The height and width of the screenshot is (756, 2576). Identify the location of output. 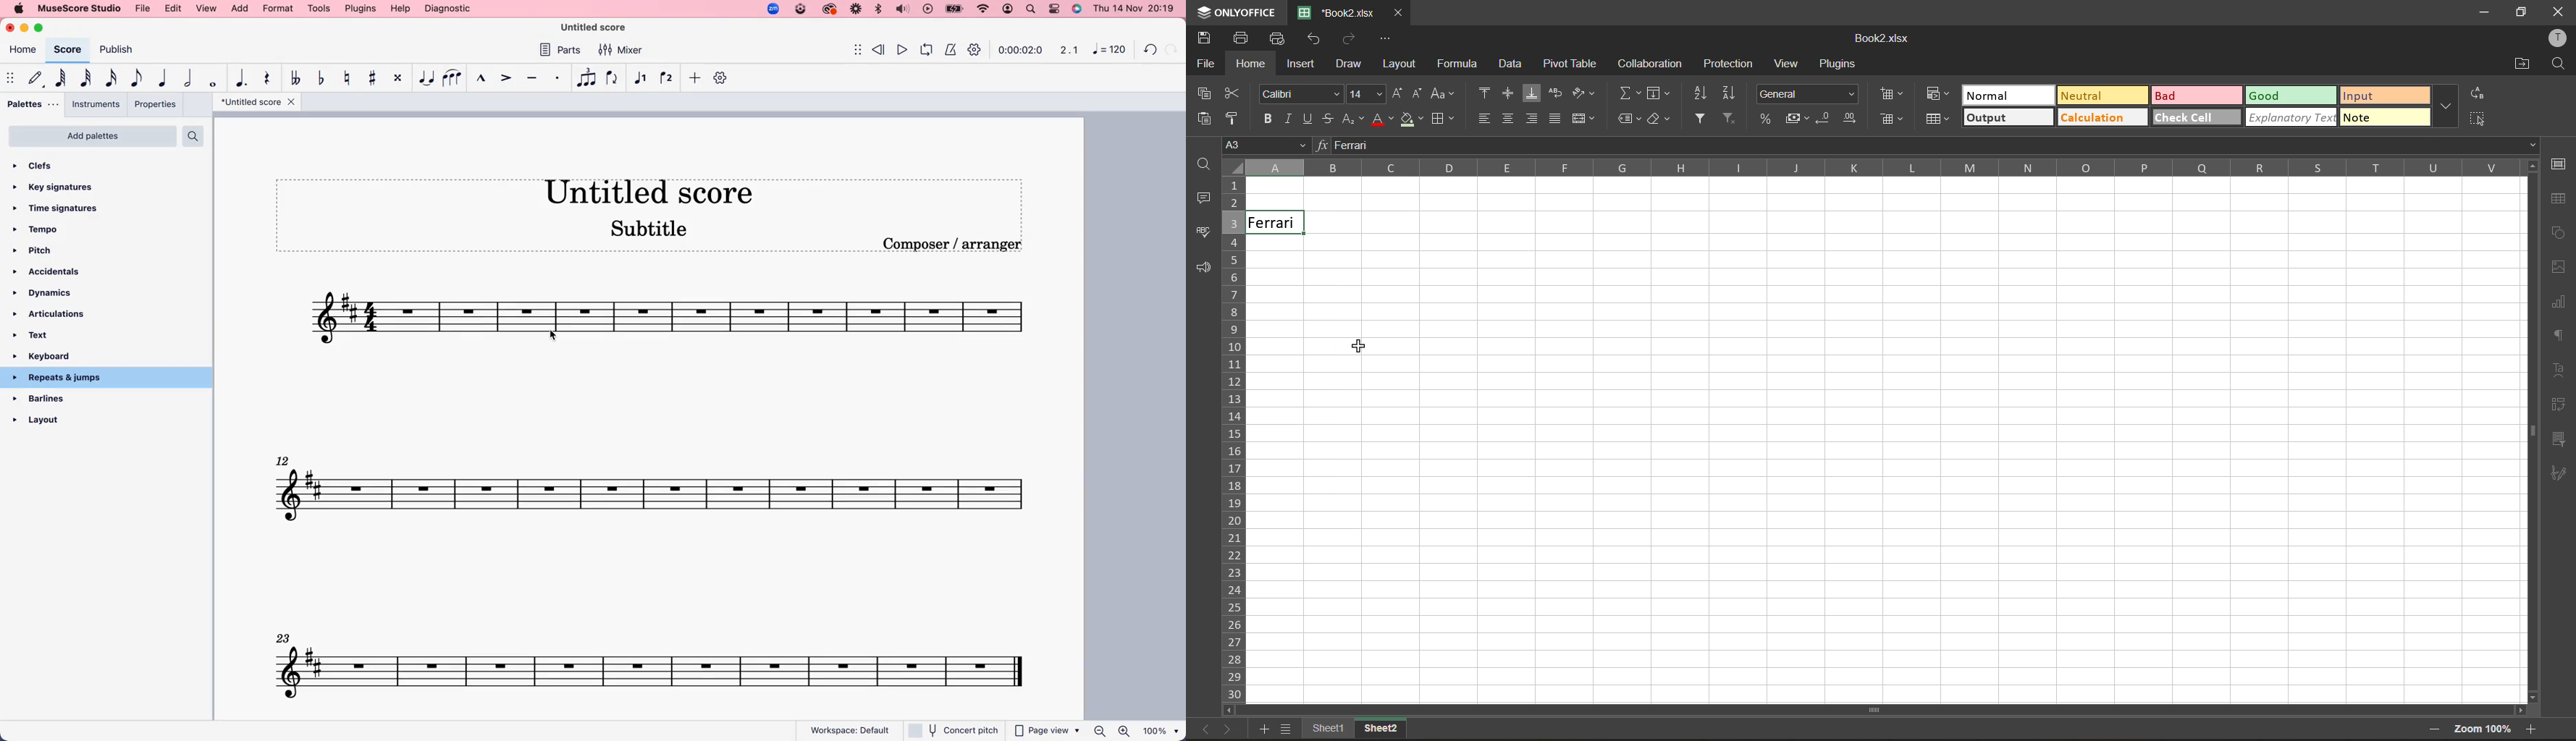
(2010, 118).